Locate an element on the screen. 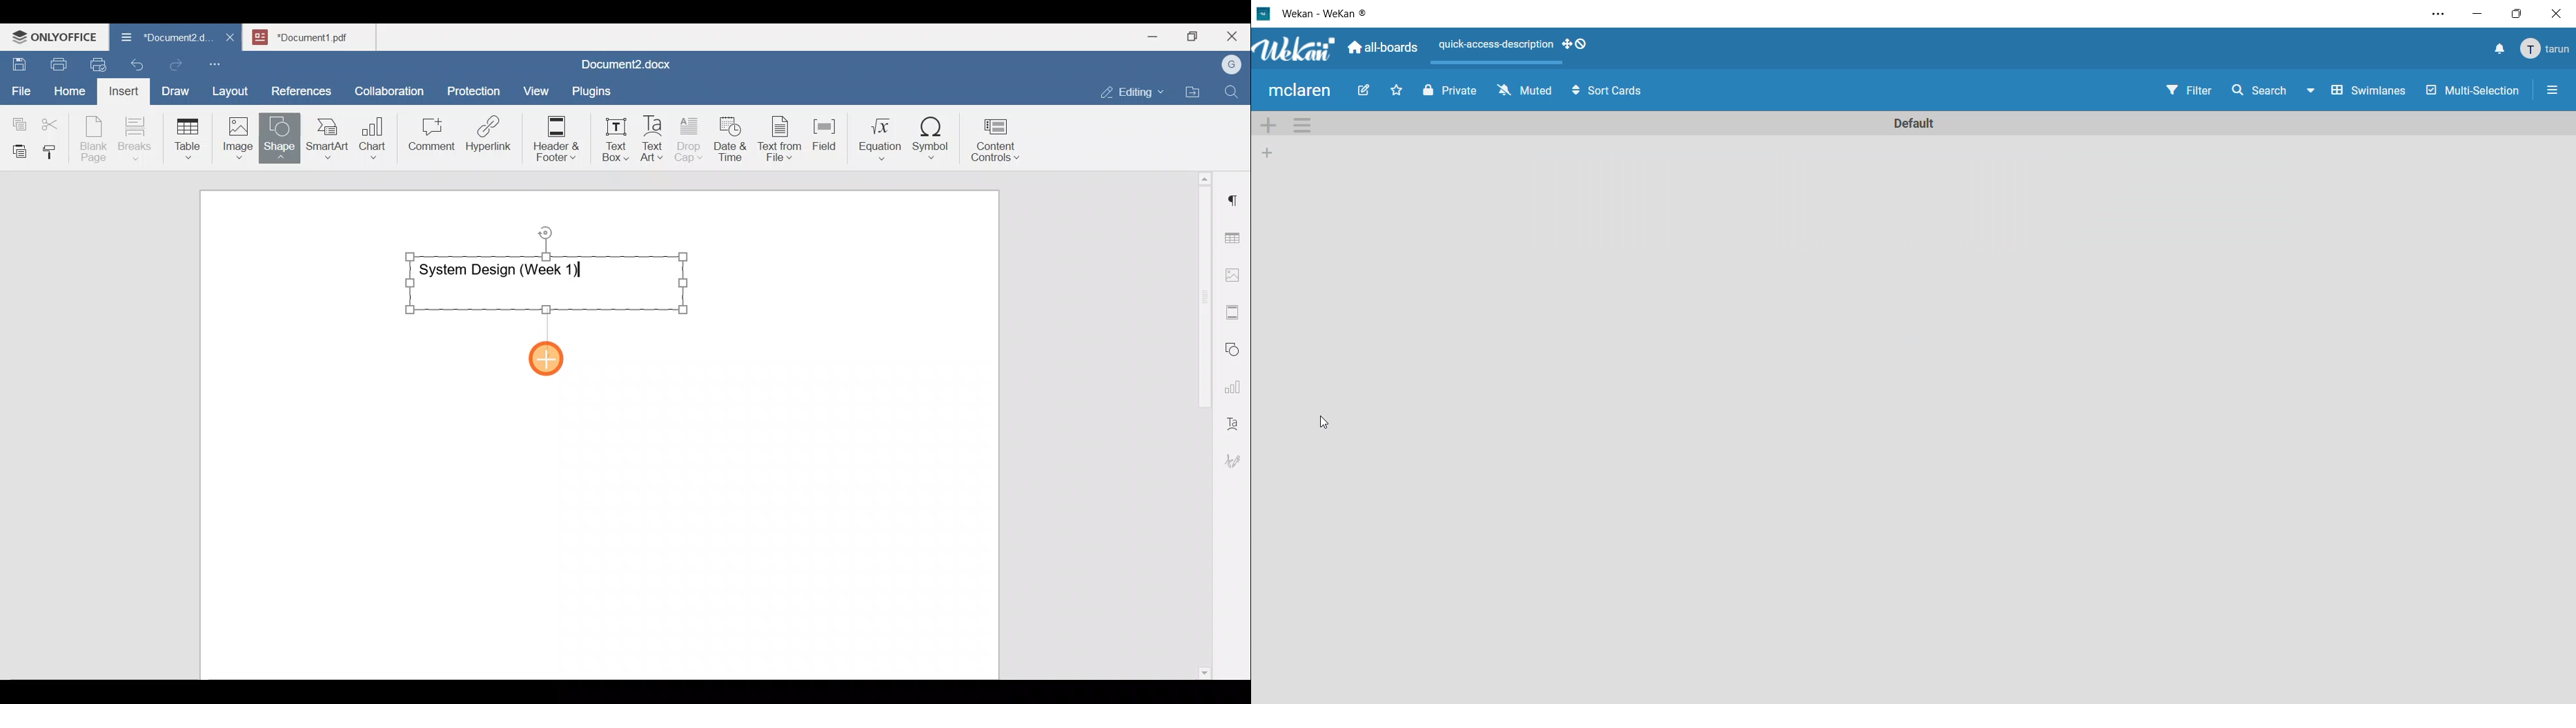 The image size is (2576, 728). View is located at coordinates (537, 87).